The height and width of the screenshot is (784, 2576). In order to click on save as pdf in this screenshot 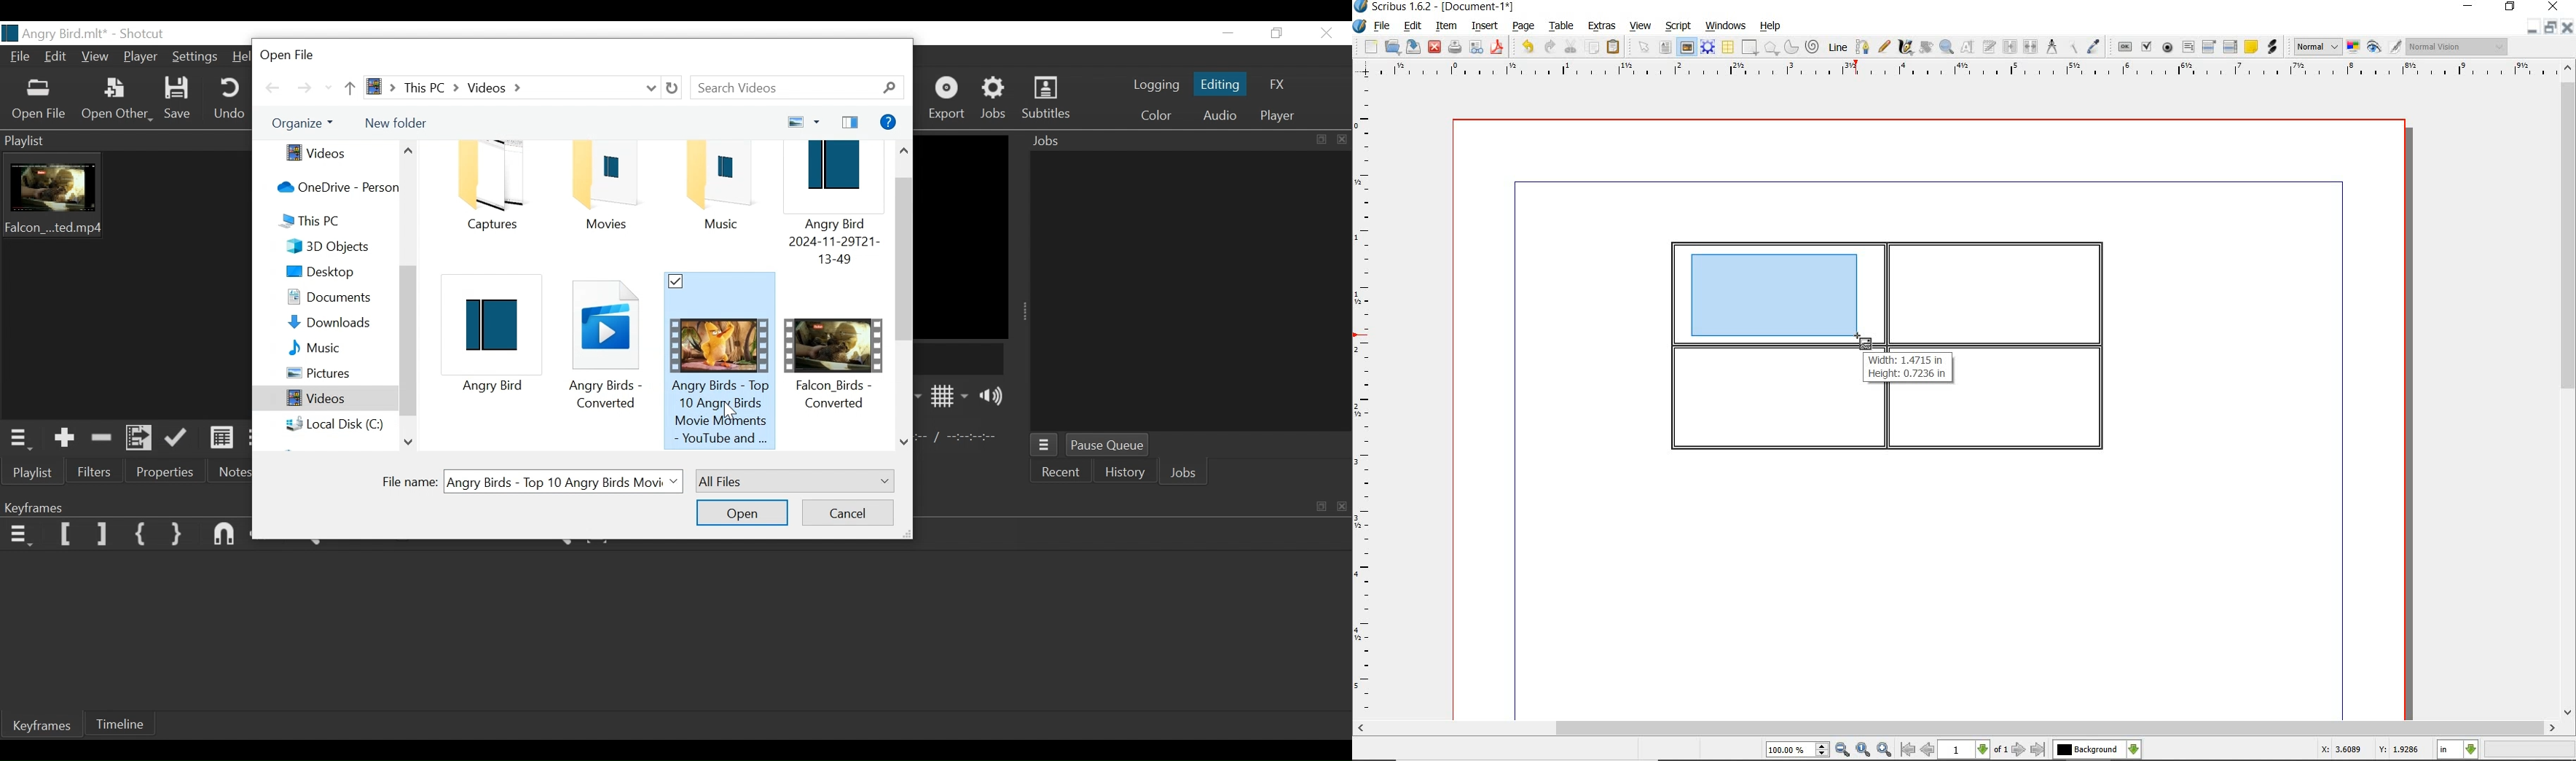, I will do `click(1496, 47)`.